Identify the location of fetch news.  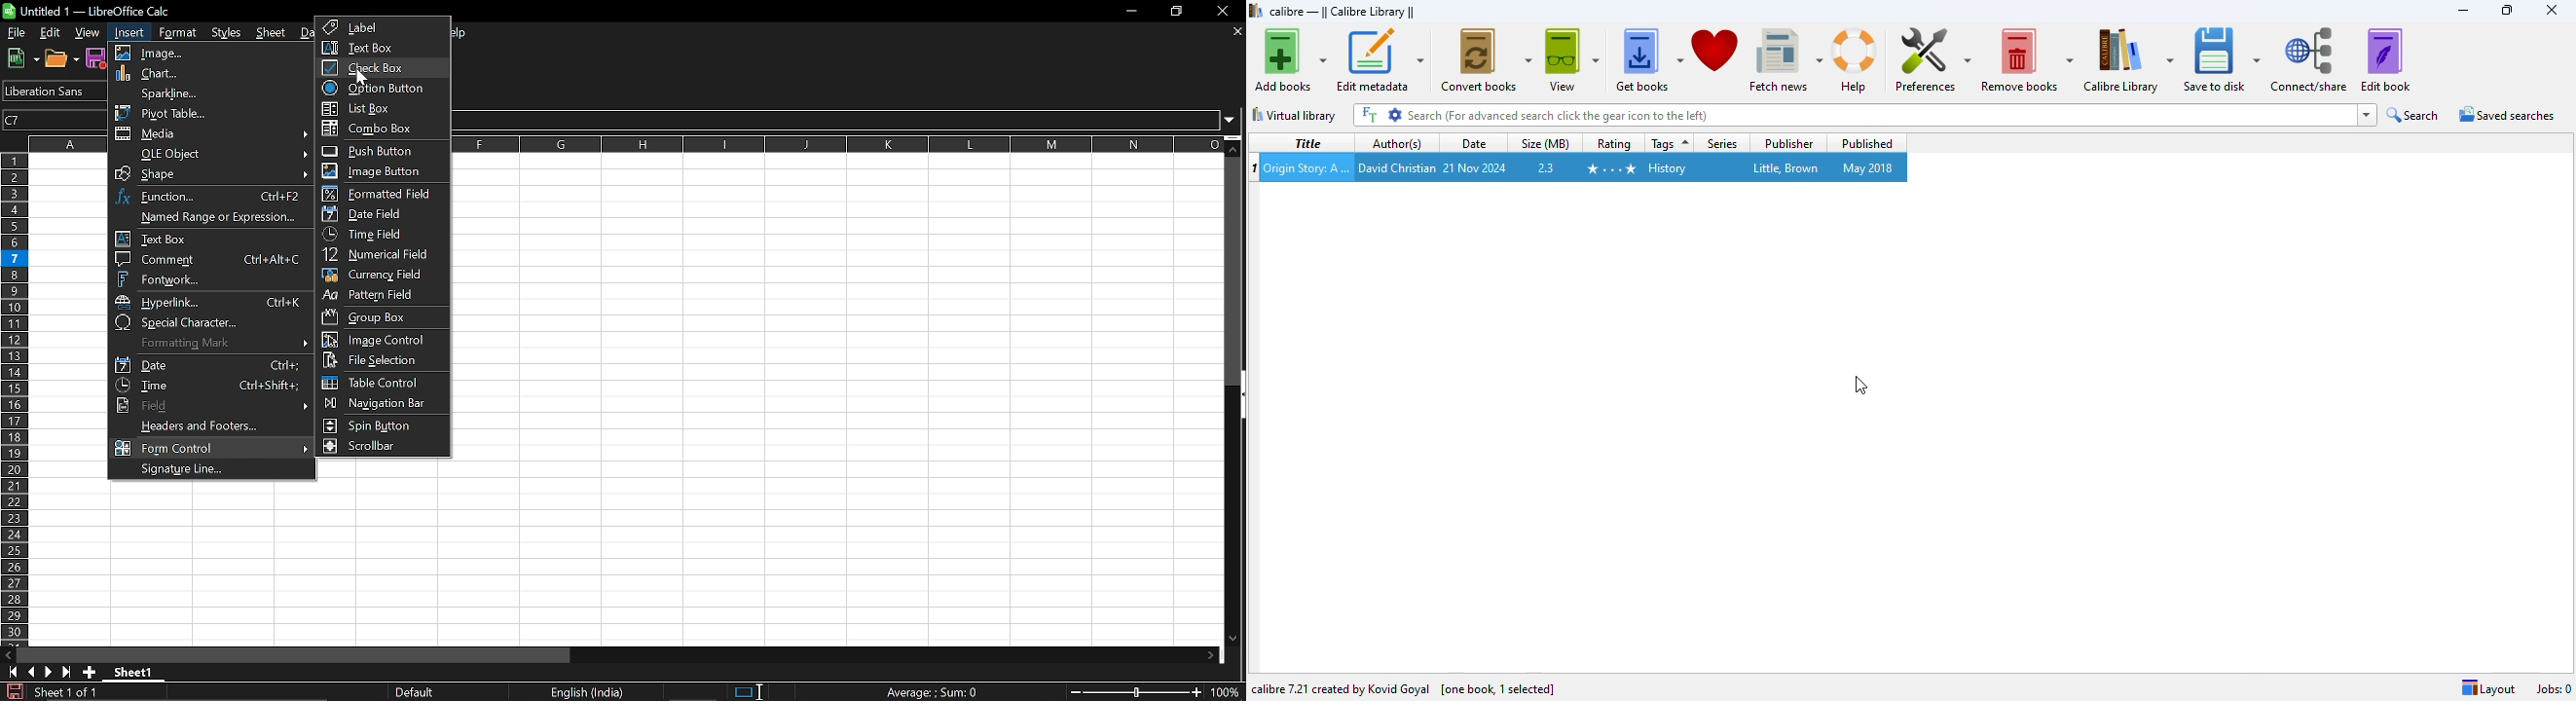
(1786, 56).